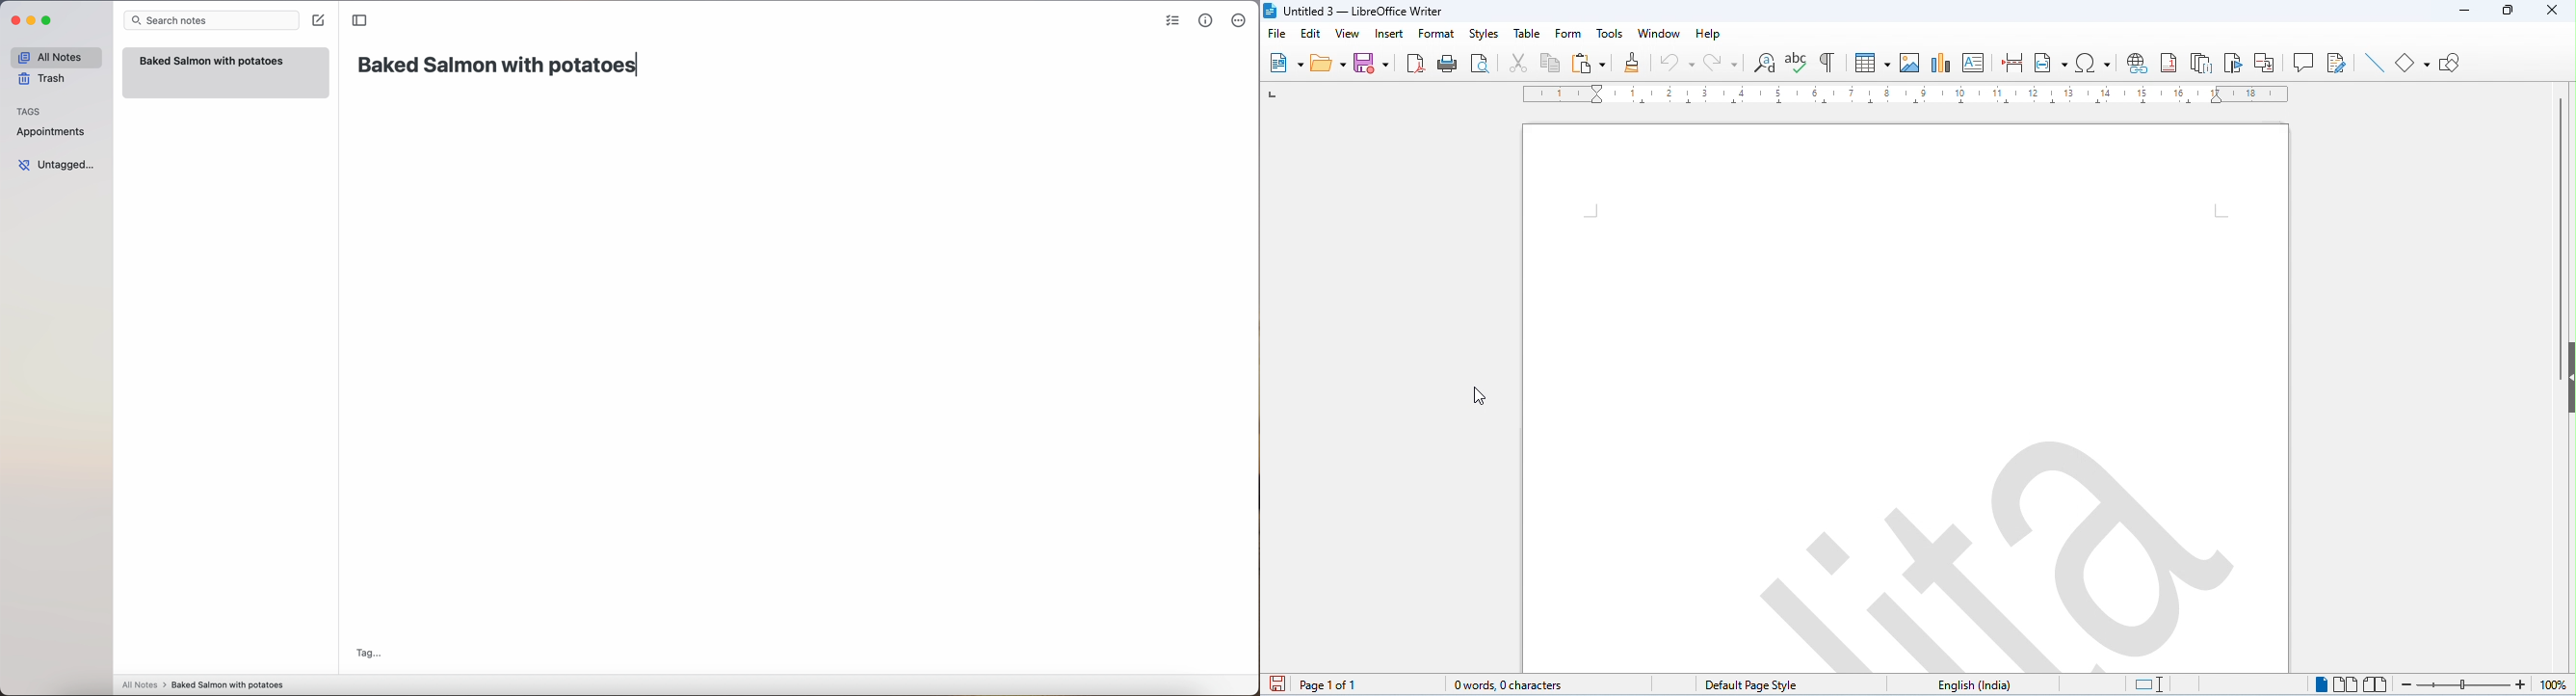 This screenshot has height=700, width=2576. Describe the element at coordinates (29, 110) in the screenshot. I see `tags` at that location.